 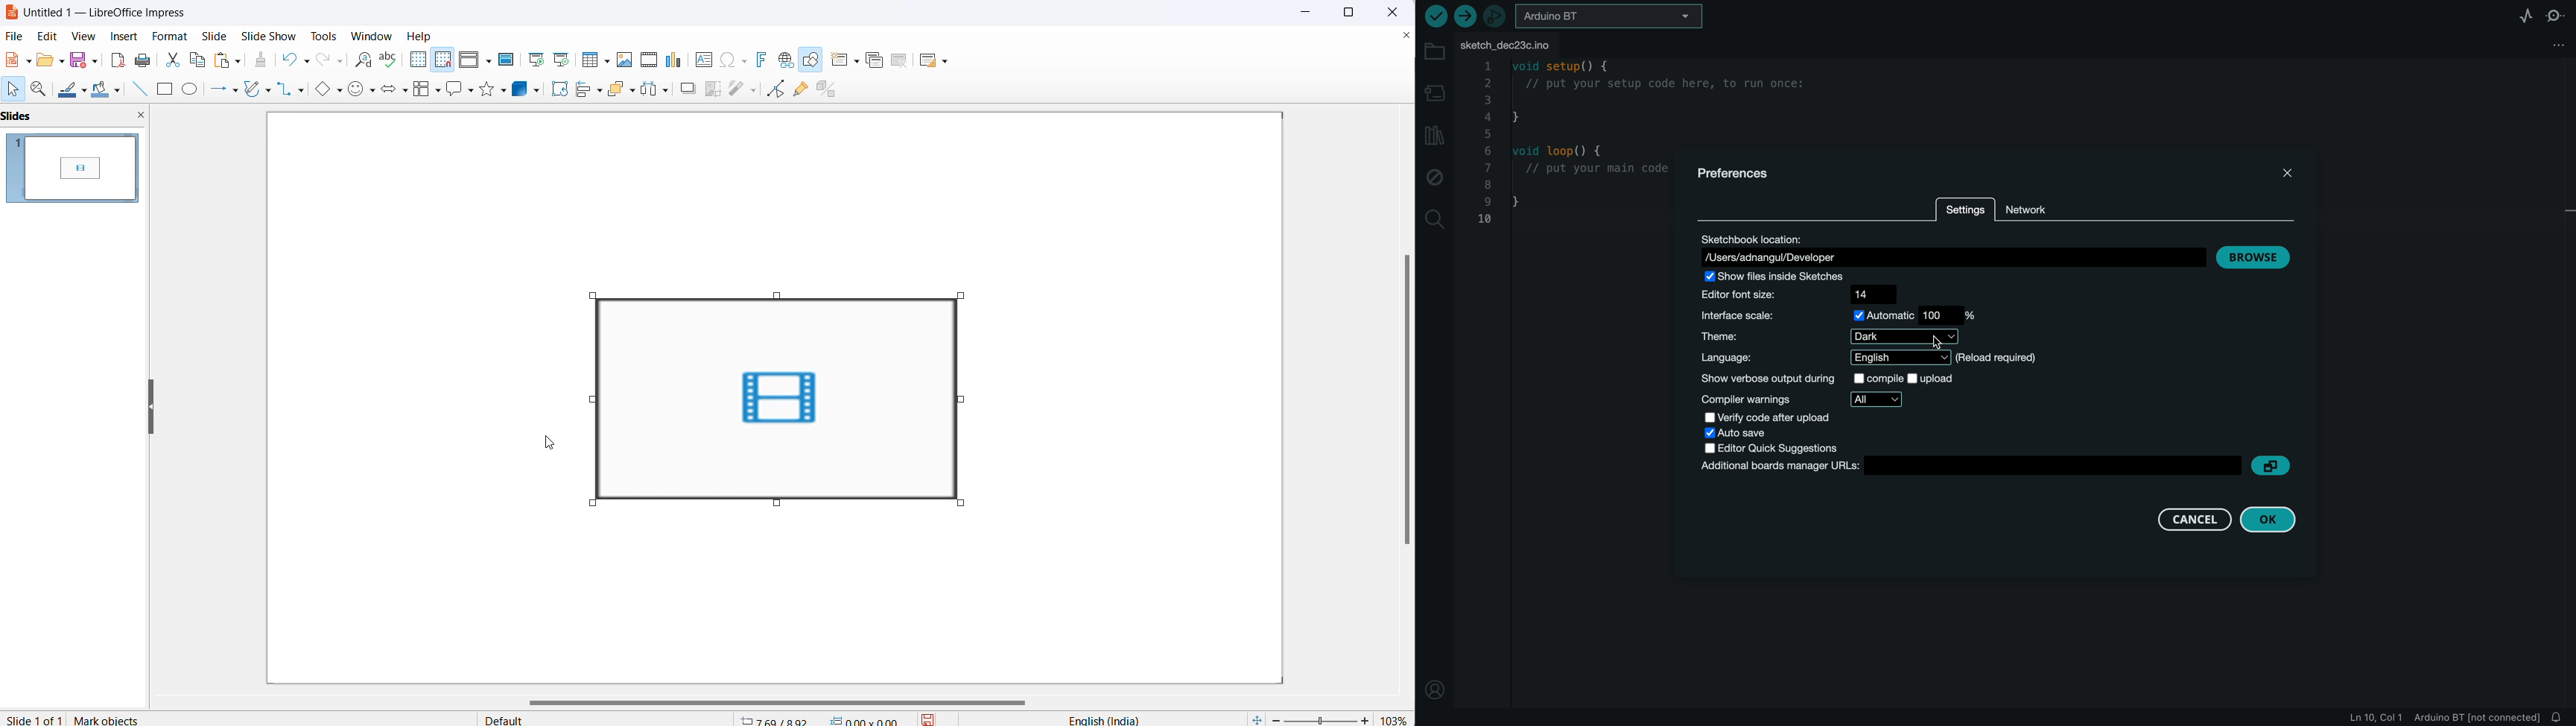 What do you see at coordinates (1365, 719) in the screenshot?
I see `increase zoom` at bounding box center [1365, 719].